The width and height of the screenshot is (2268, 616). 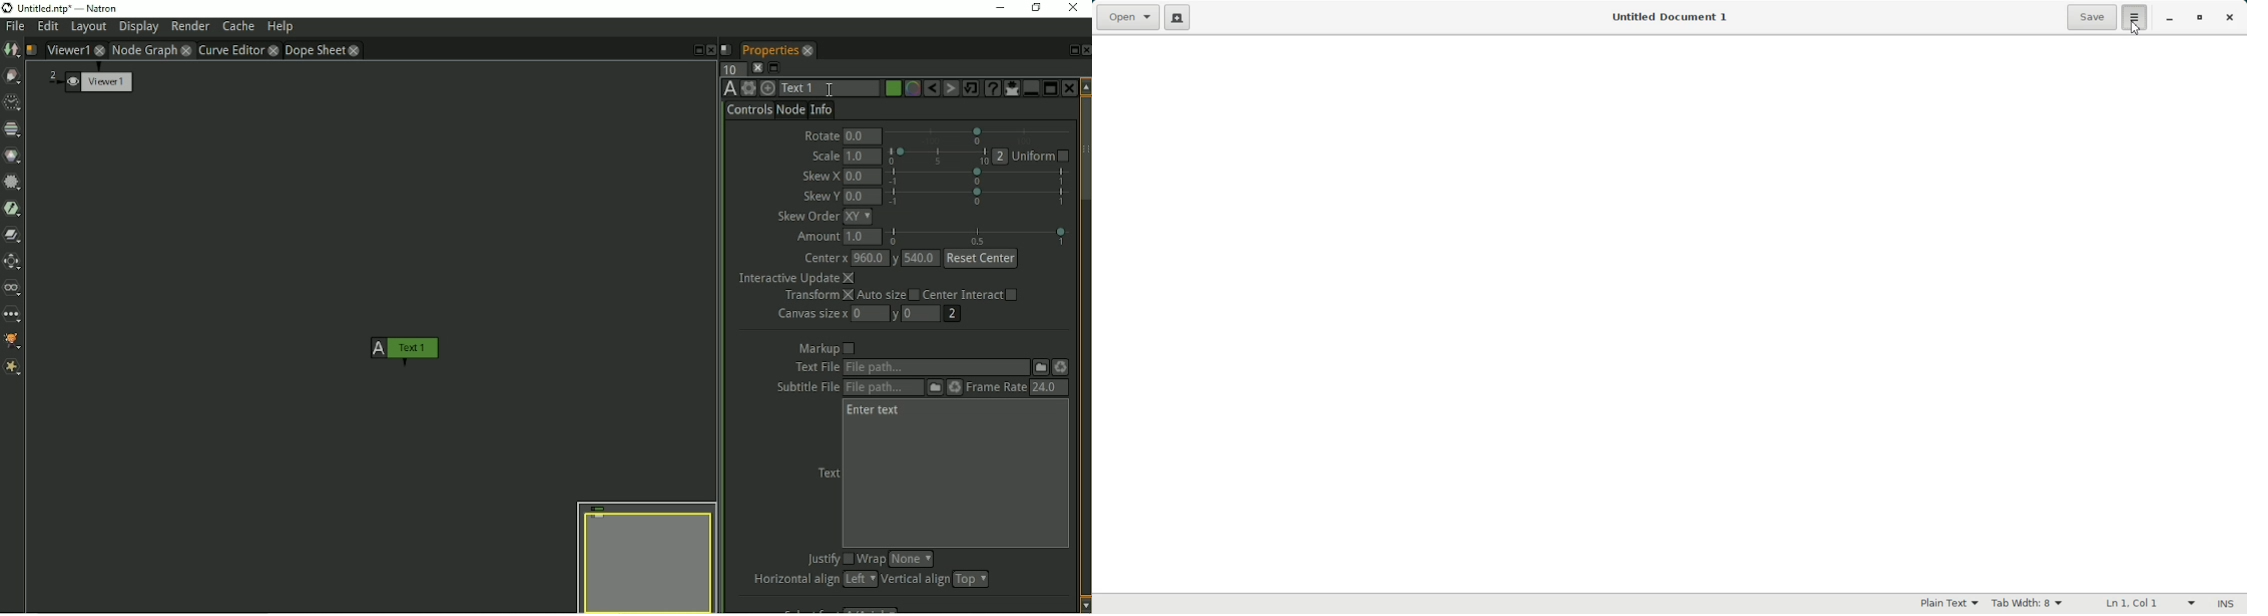 What do you see at coordinates (2136, 29) in the screenshot?
I see `Cursor` at bounding box center [2136, 29].